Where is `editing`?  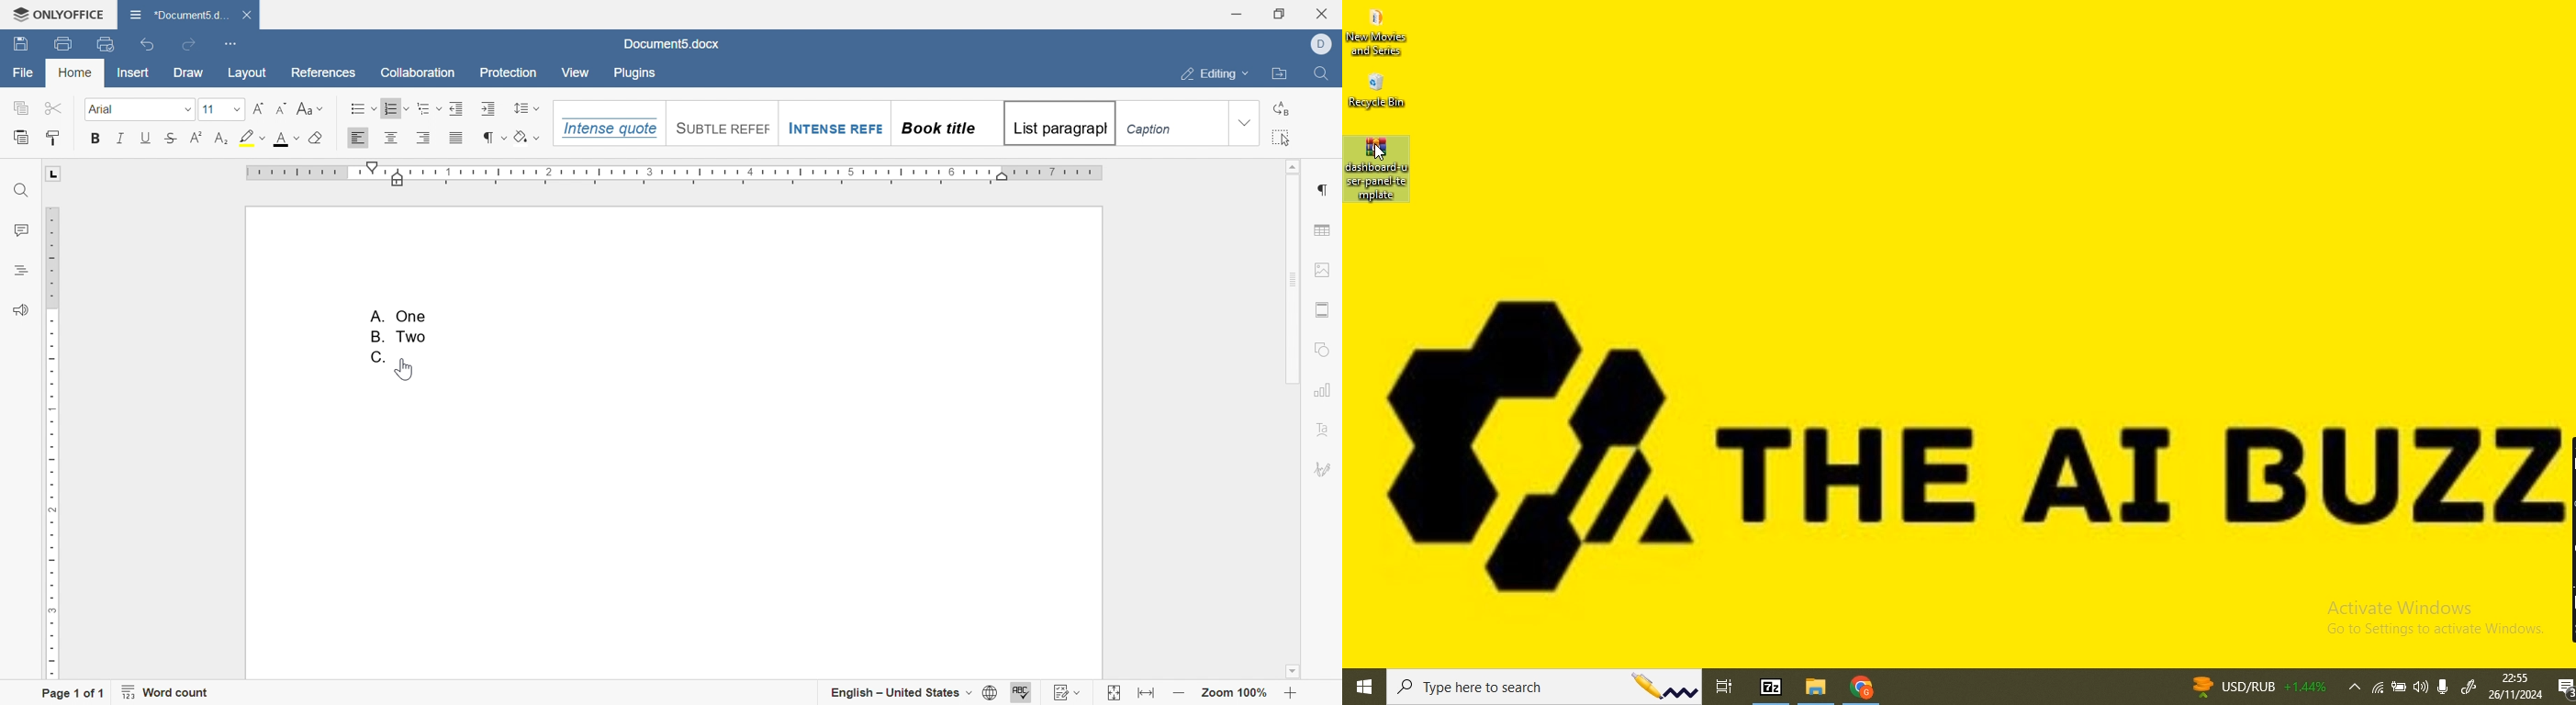 editing is located at coordinates (1215, 75).